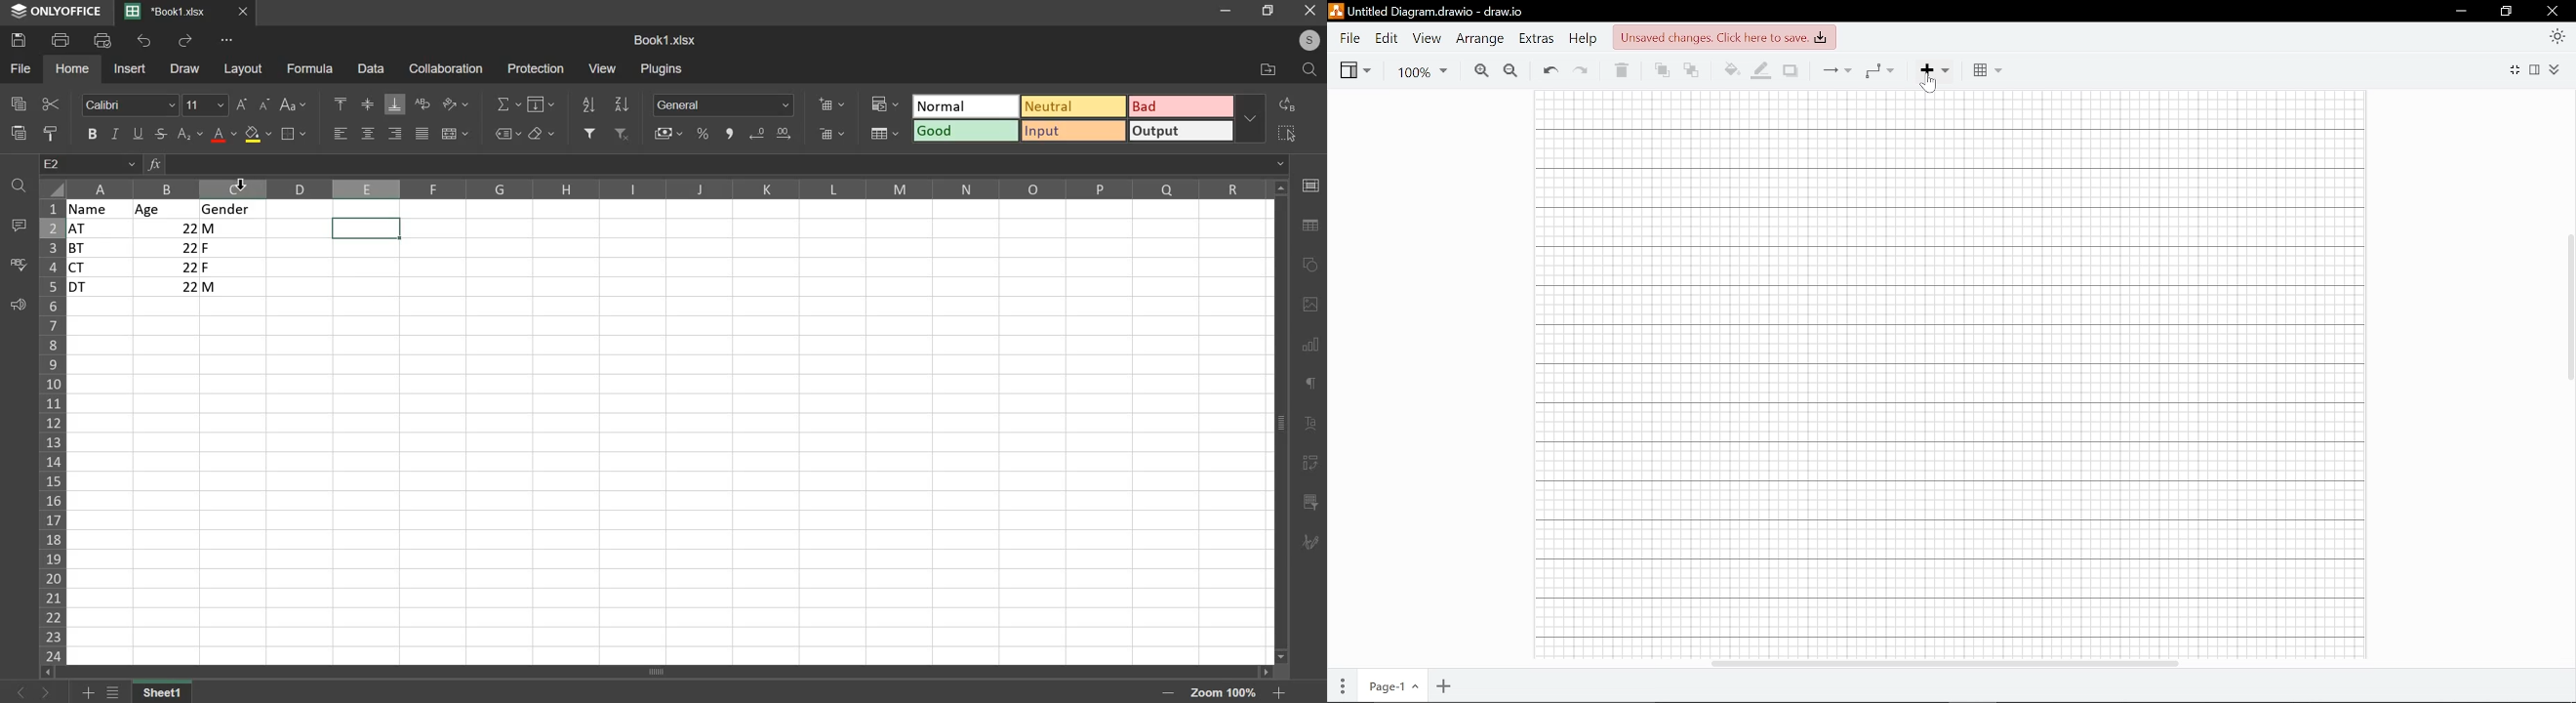 The width and height of the screenshot is (2576, 728). Describe the element at coordinates (117, 691) in the screenshot. I see `list of sheets` at that location.